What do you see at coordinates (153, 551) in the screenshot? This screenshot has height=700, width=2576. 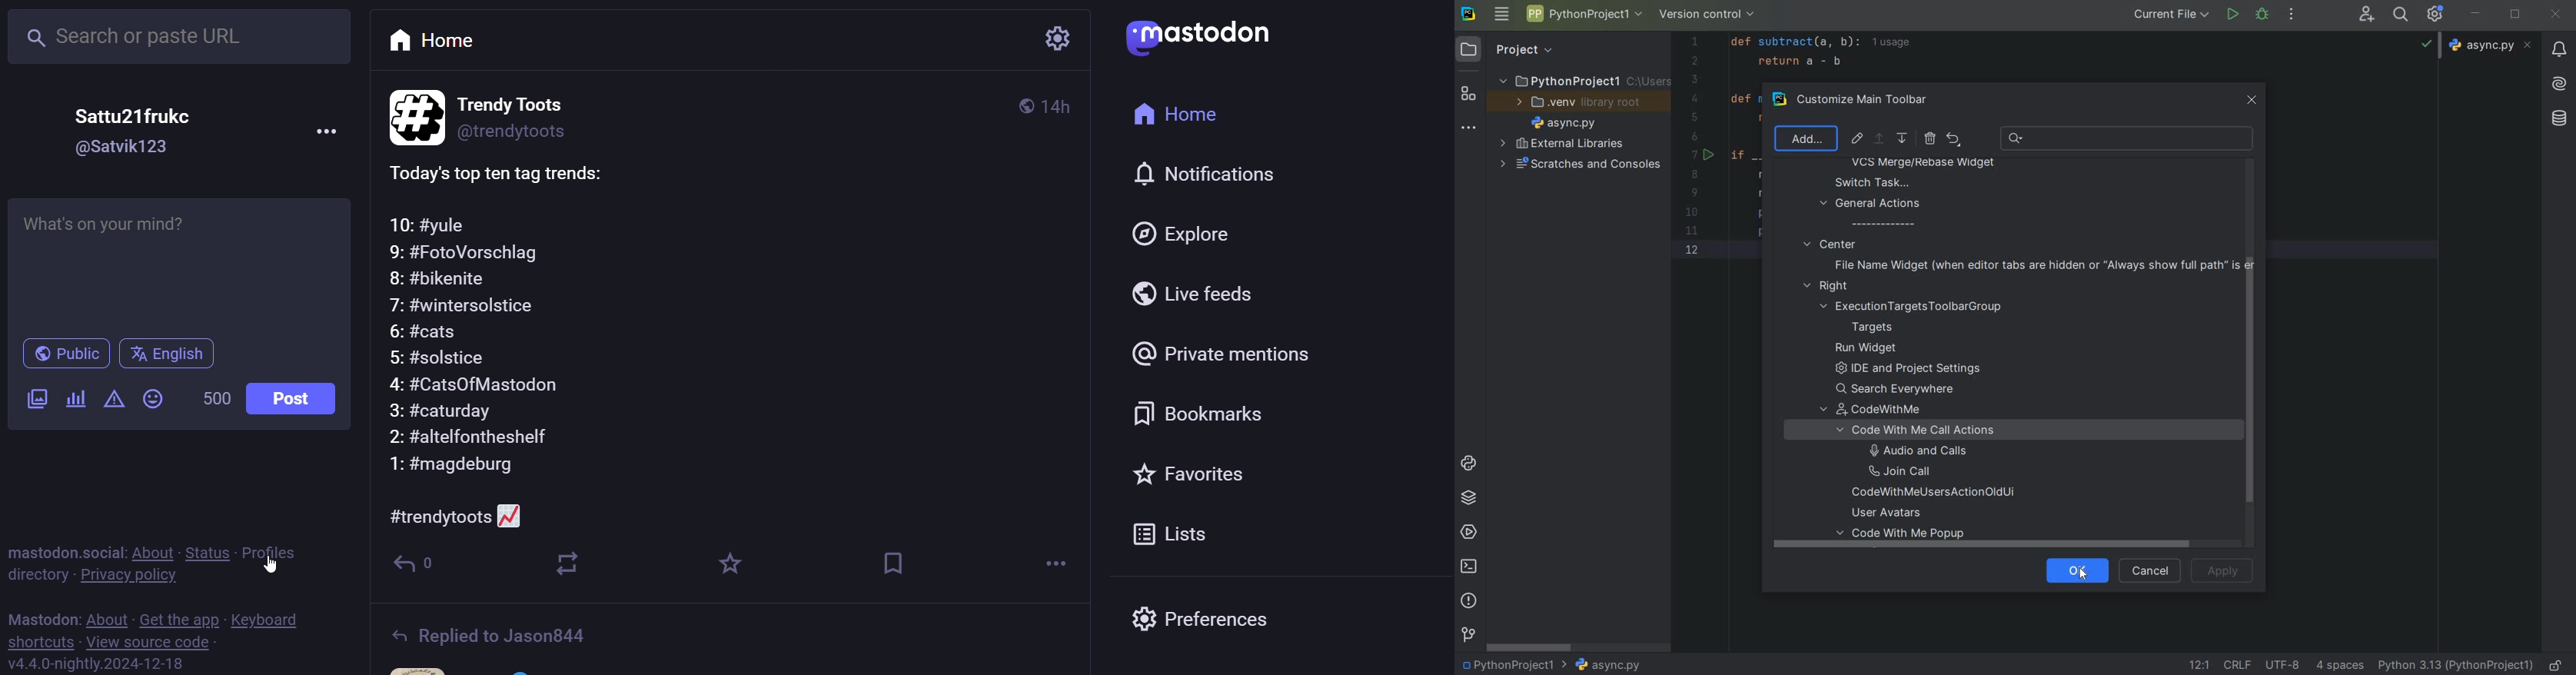 I see `about` at bounding box center [153, 551].